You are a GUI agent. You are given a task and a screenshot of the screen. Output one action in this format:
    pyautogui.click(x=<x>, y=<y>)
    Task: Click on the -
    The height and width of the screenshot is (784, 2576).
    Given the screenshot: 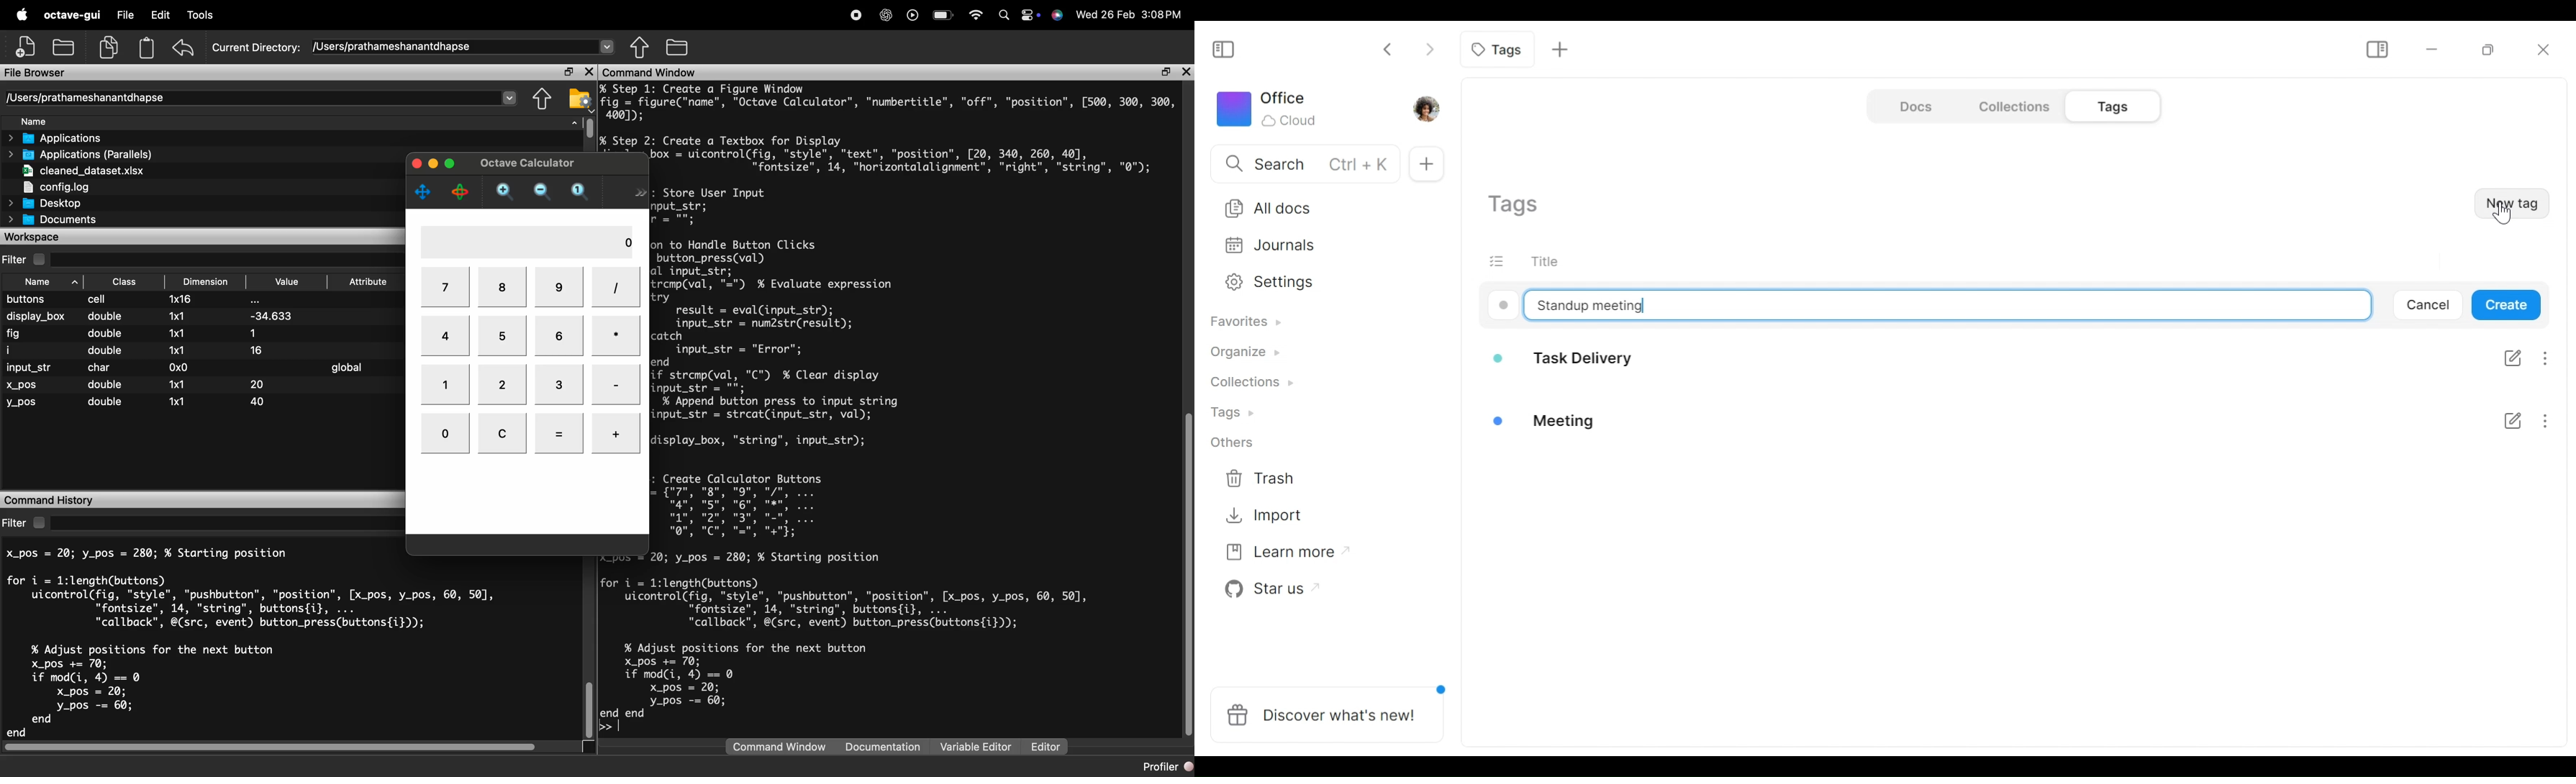 What is the action you would take?
    pyautogui.click(x=616, y=384)
    